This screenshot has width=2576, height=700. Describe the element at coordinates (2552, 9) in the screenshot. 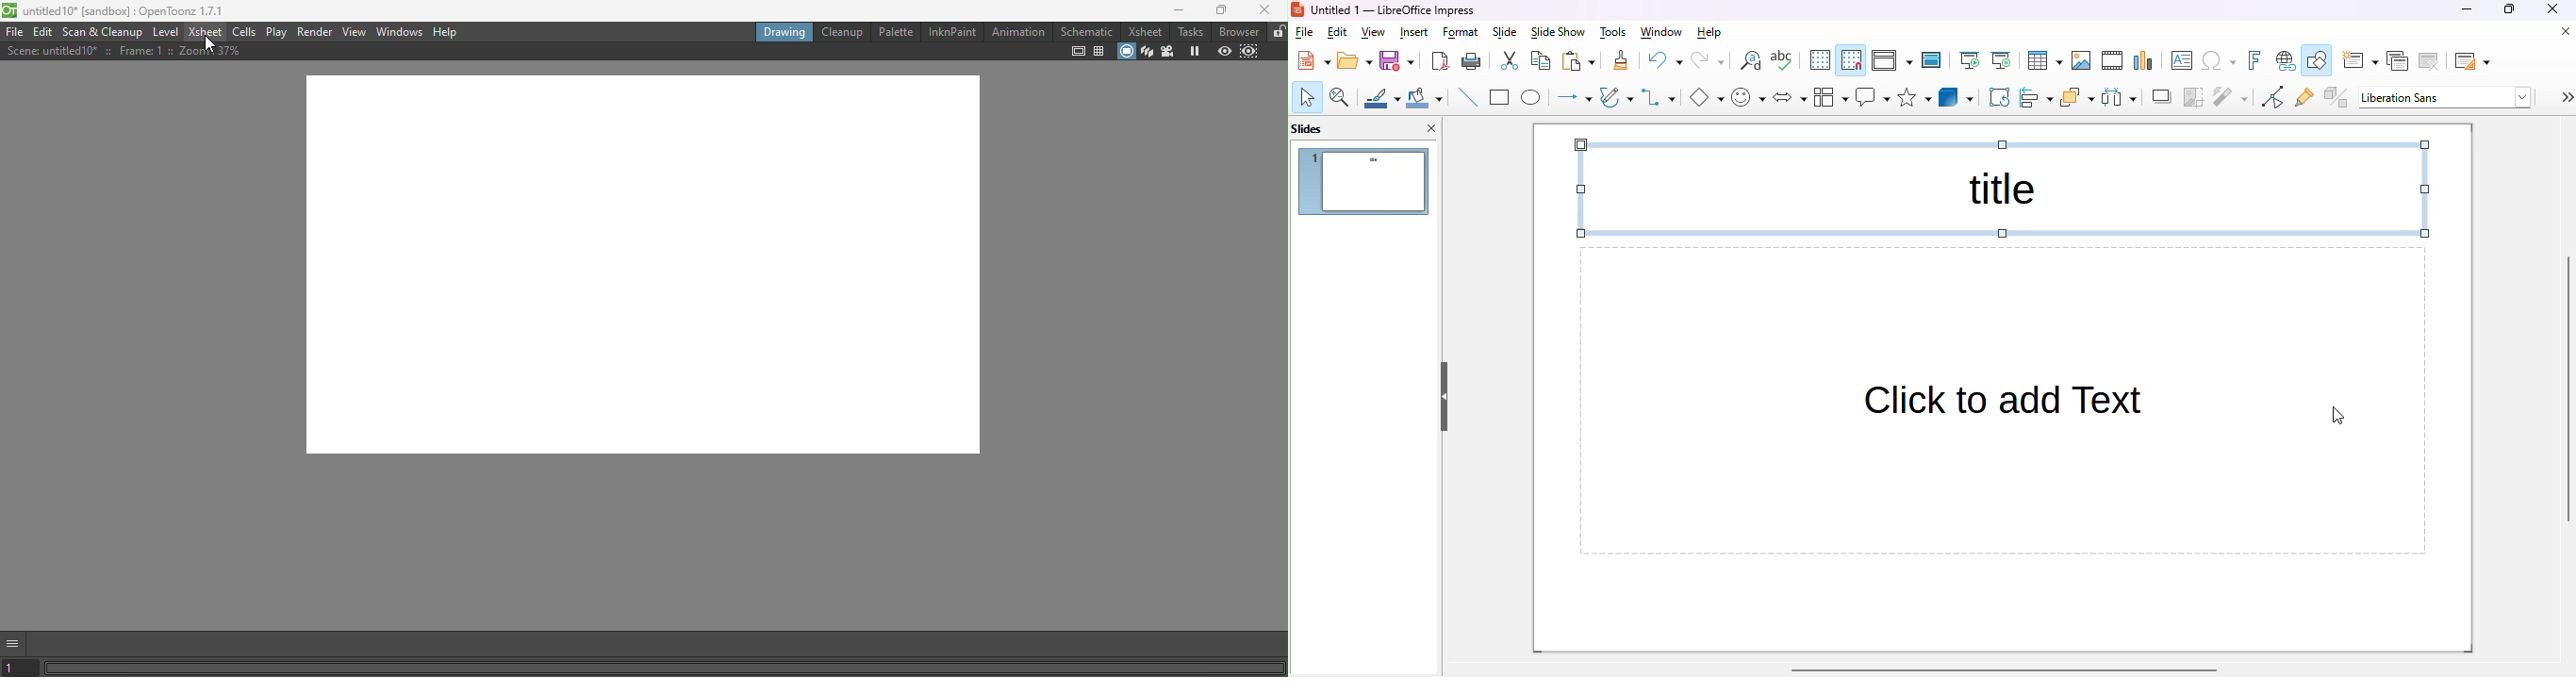

I see `close` at that location.